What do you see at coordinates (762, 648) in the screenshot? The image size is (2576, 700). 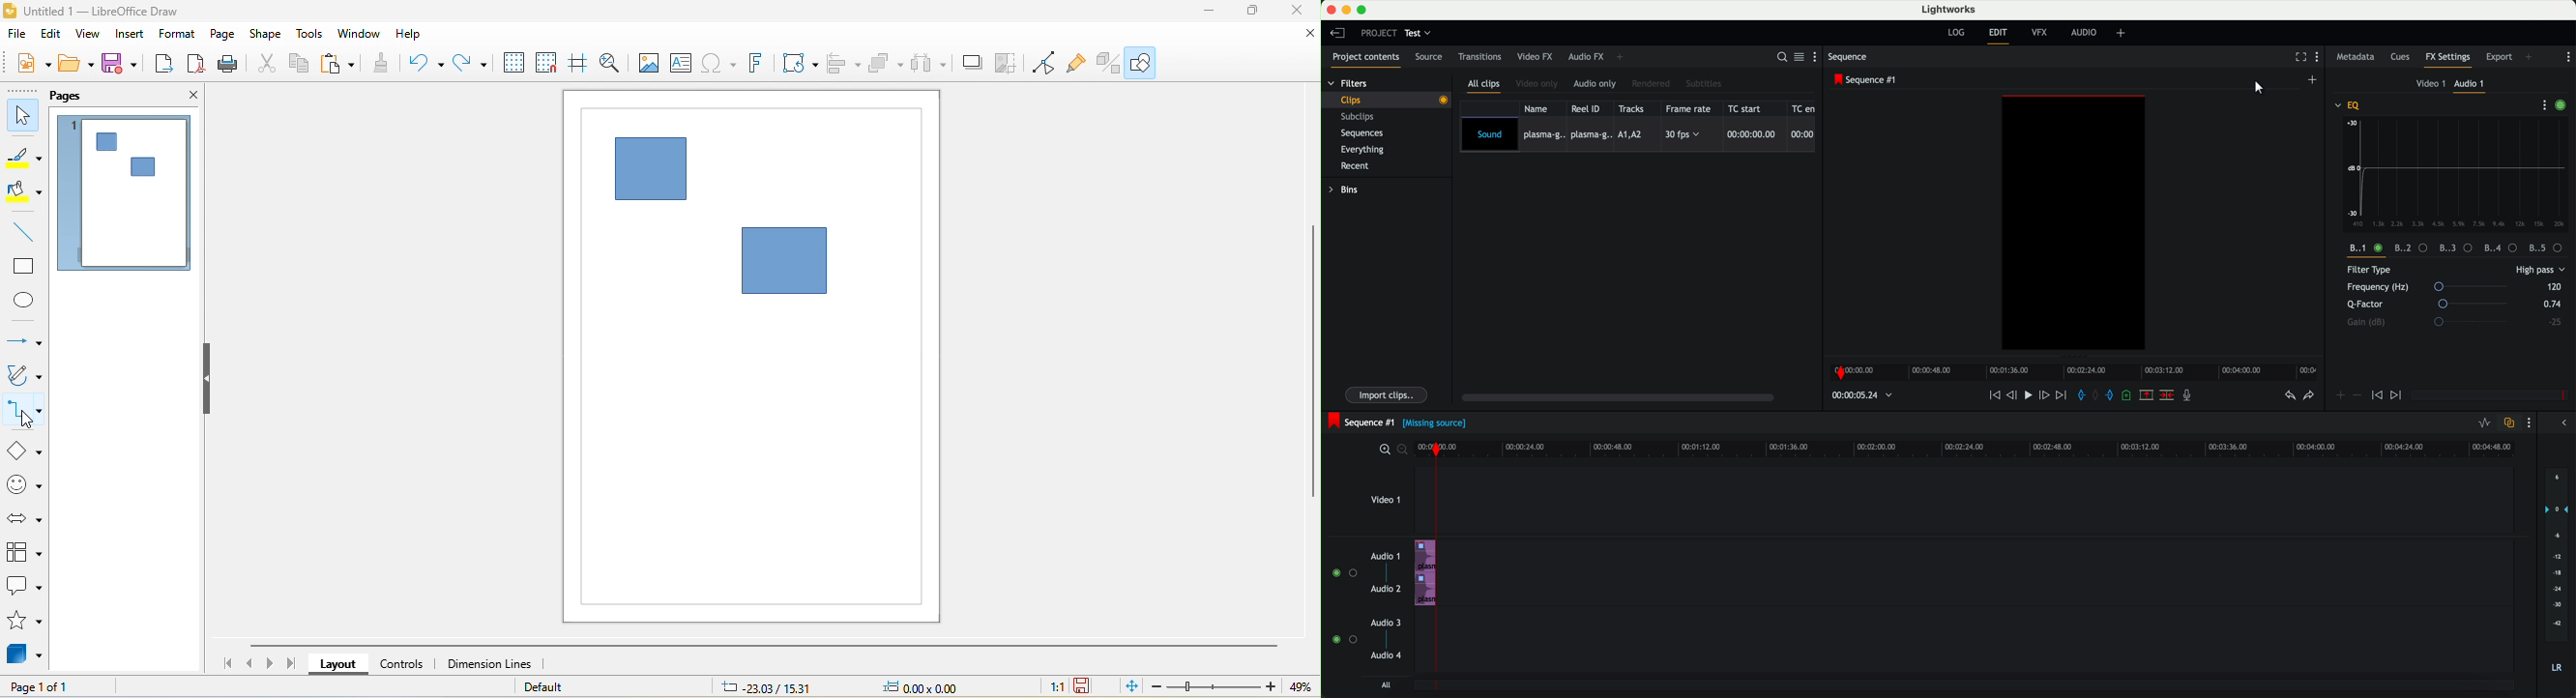 I see `horizontal scroll bar` at bounding box center [762, 648].